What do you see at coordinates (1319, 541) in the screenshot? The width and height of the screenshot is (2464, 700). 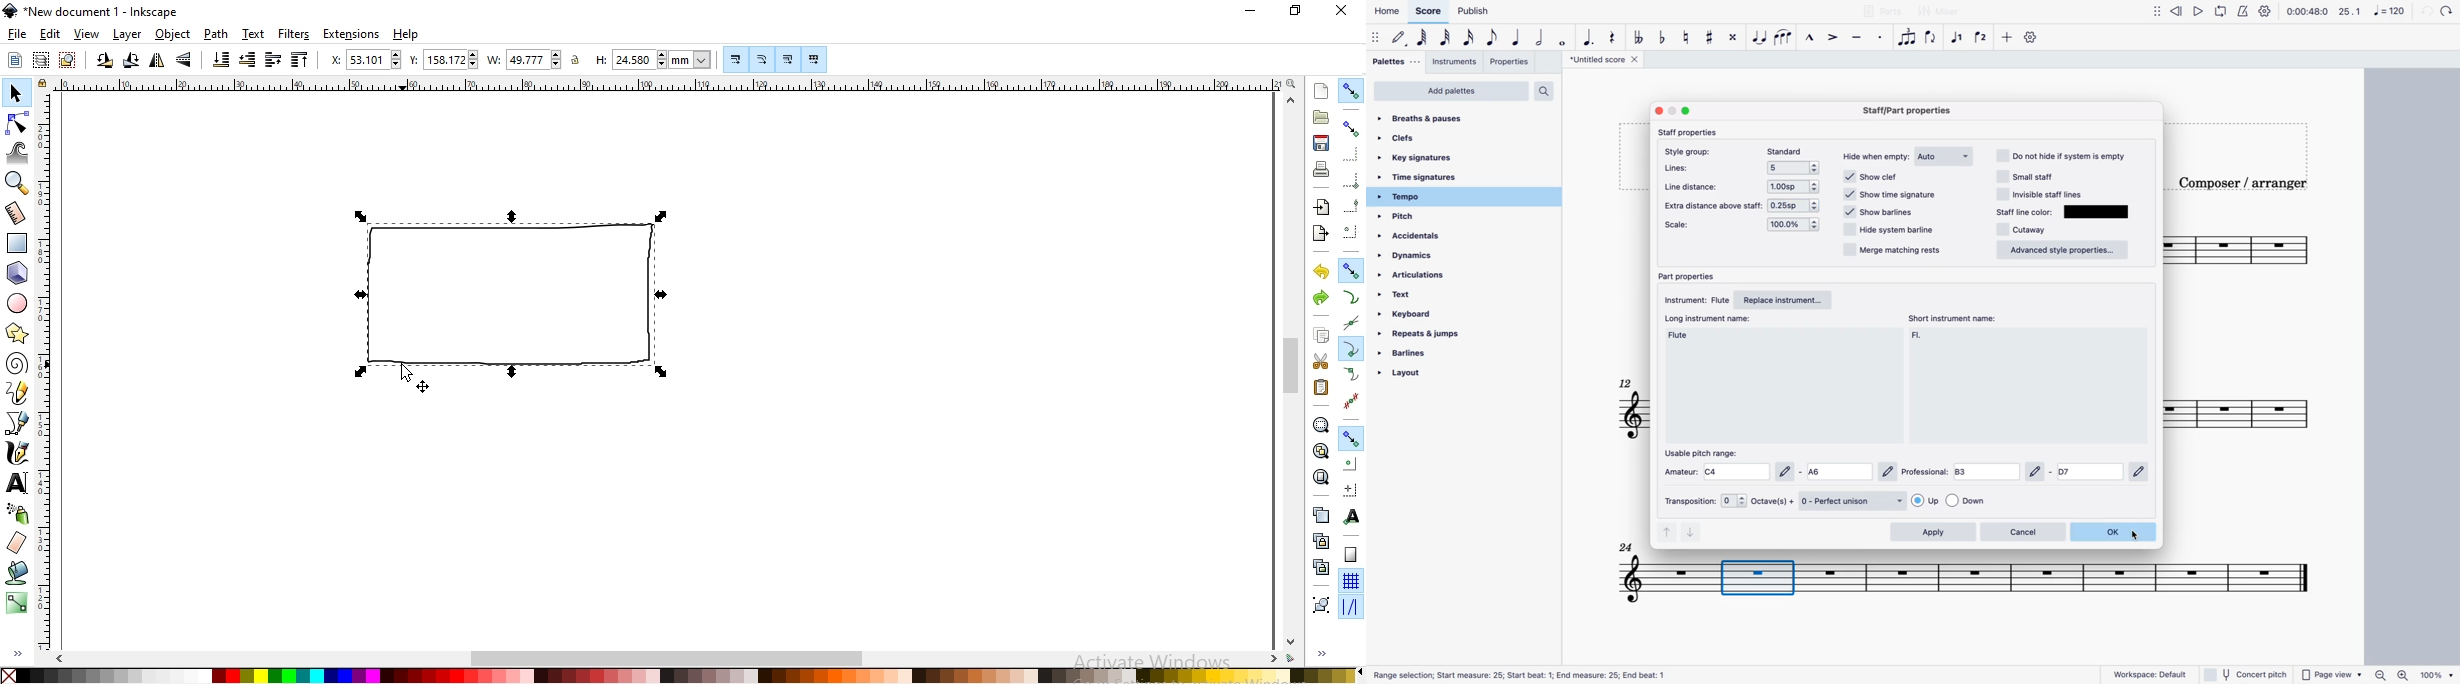 I see `create a clone` at bounding box center [1319, 541].